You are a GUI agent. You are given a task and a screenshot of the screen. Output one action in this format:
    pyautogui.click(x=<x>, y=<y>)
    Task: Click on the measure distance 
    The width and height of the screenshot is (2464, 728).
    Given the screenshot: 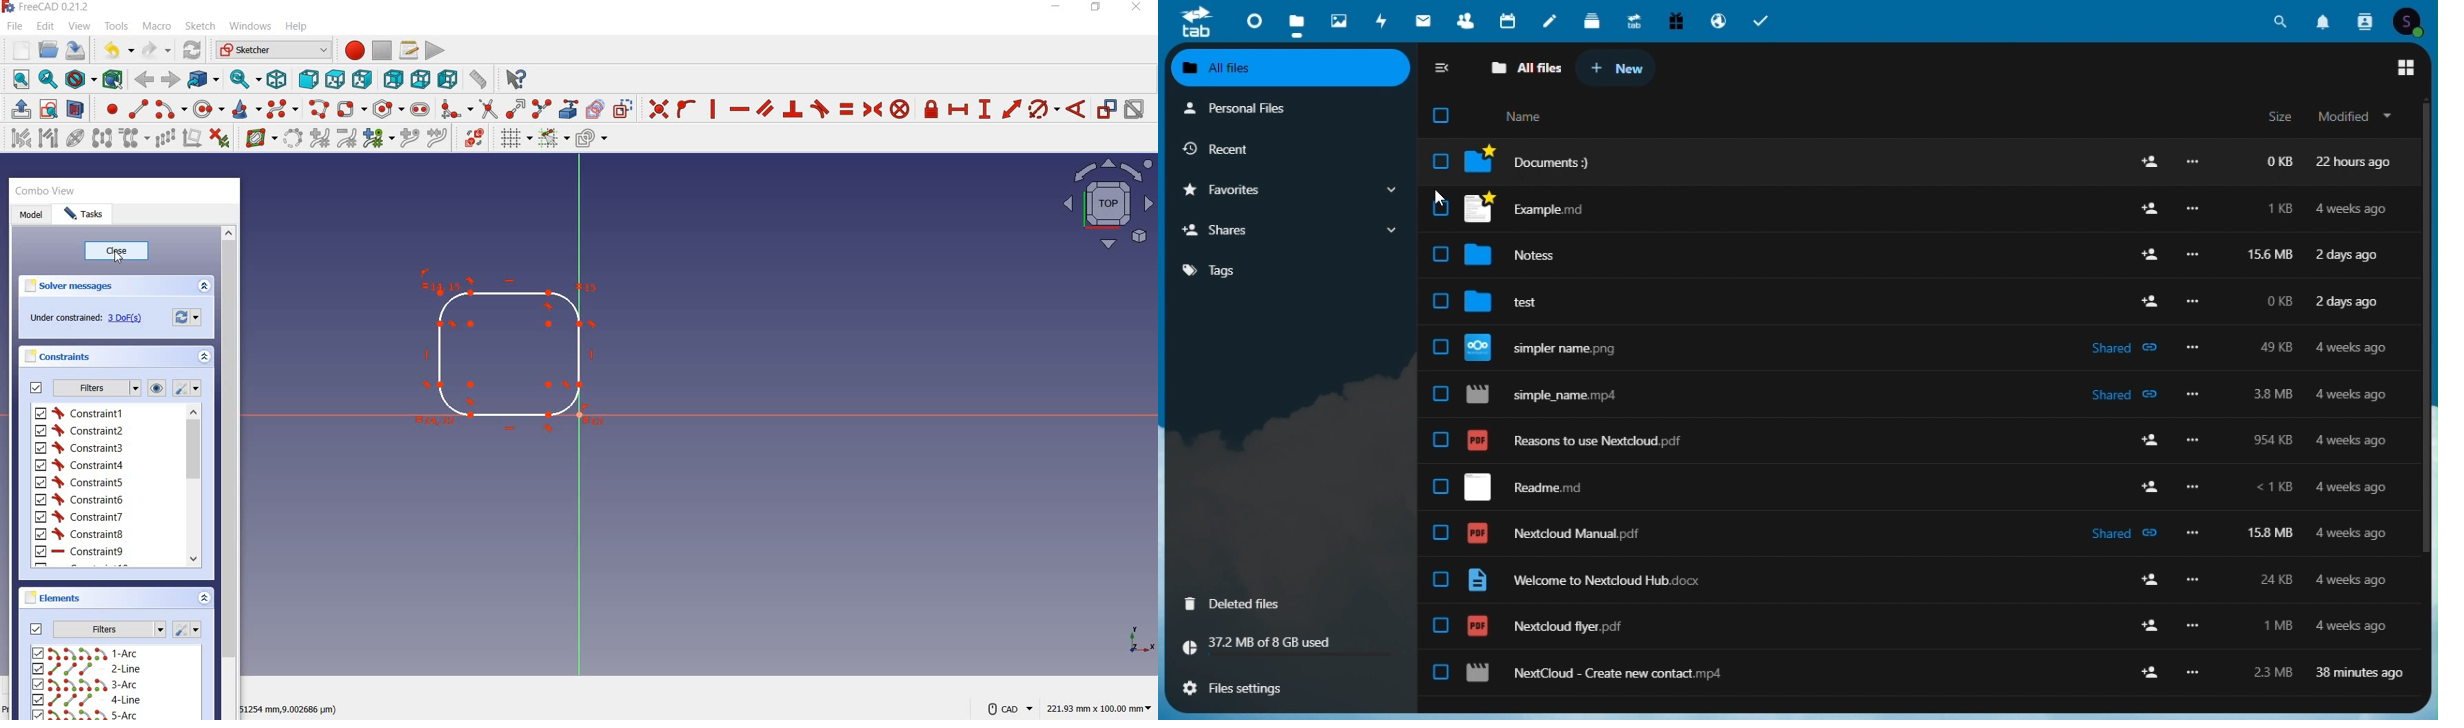 What is the action you would take?
    pyautogui.click(x=480, y=79)
    